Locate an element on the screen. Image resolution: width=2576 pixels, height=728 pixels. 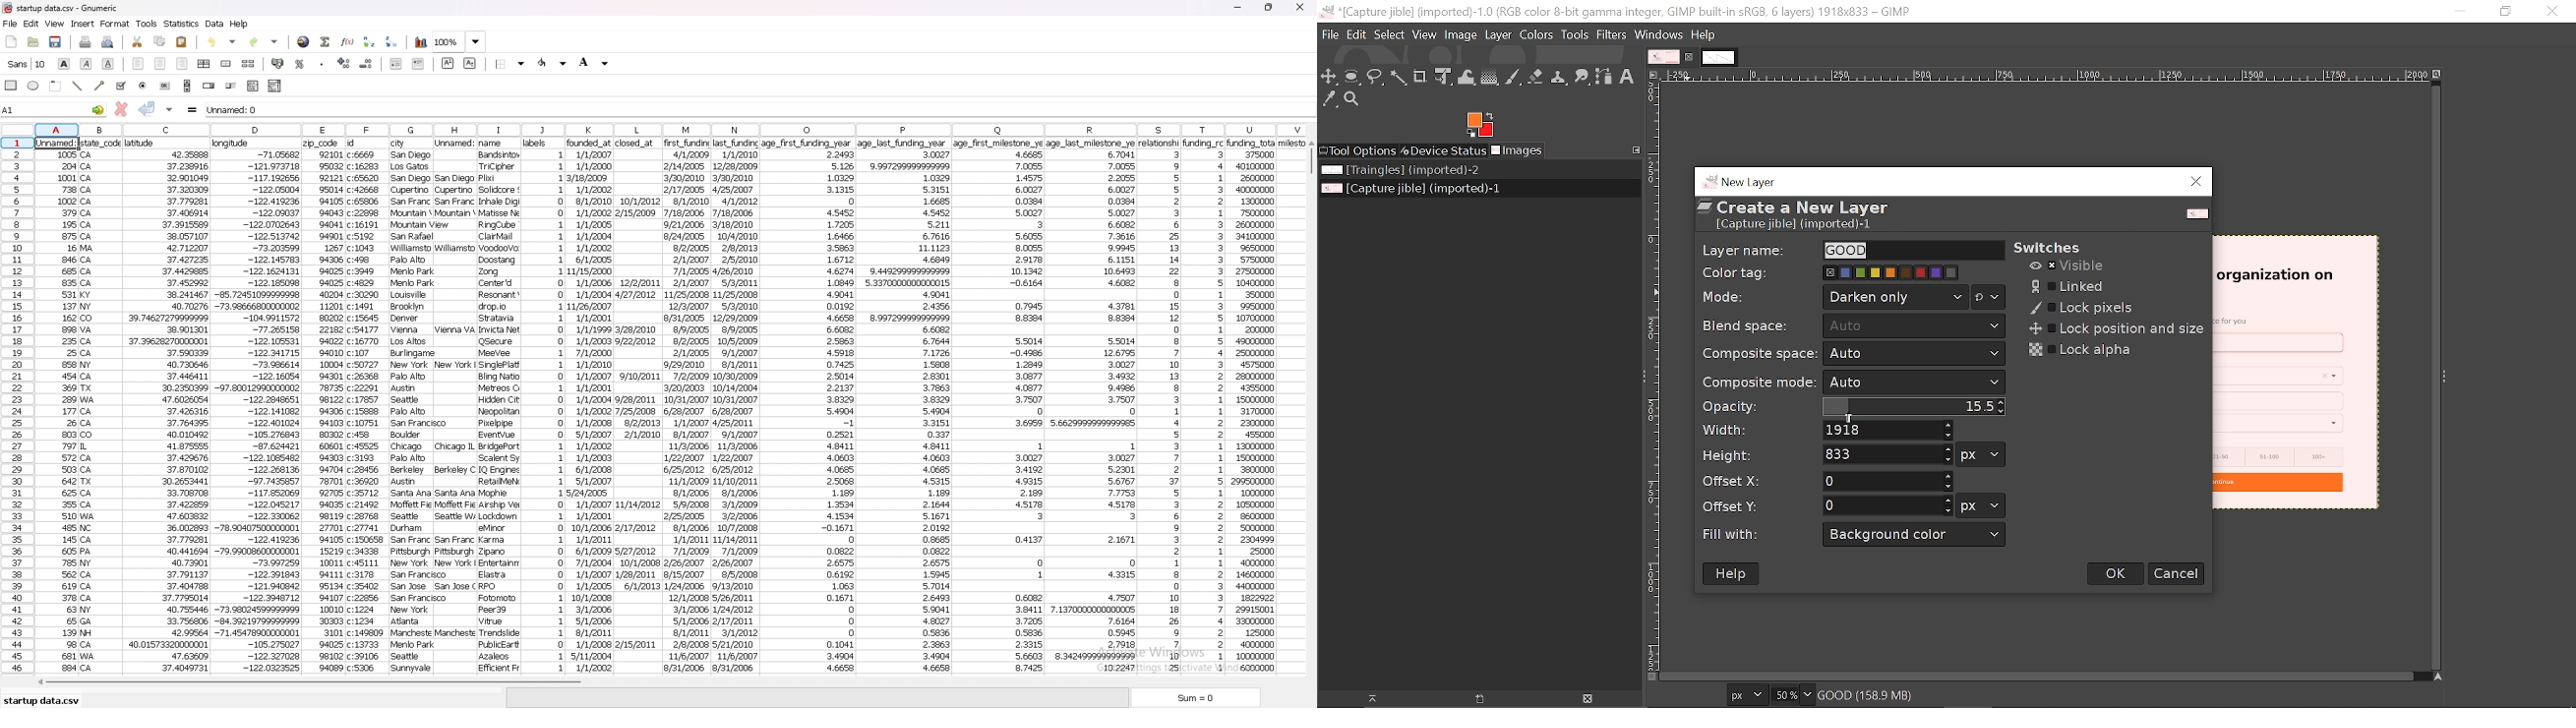
Toggle quick mask on/off is located at coordinates (1650, 678).